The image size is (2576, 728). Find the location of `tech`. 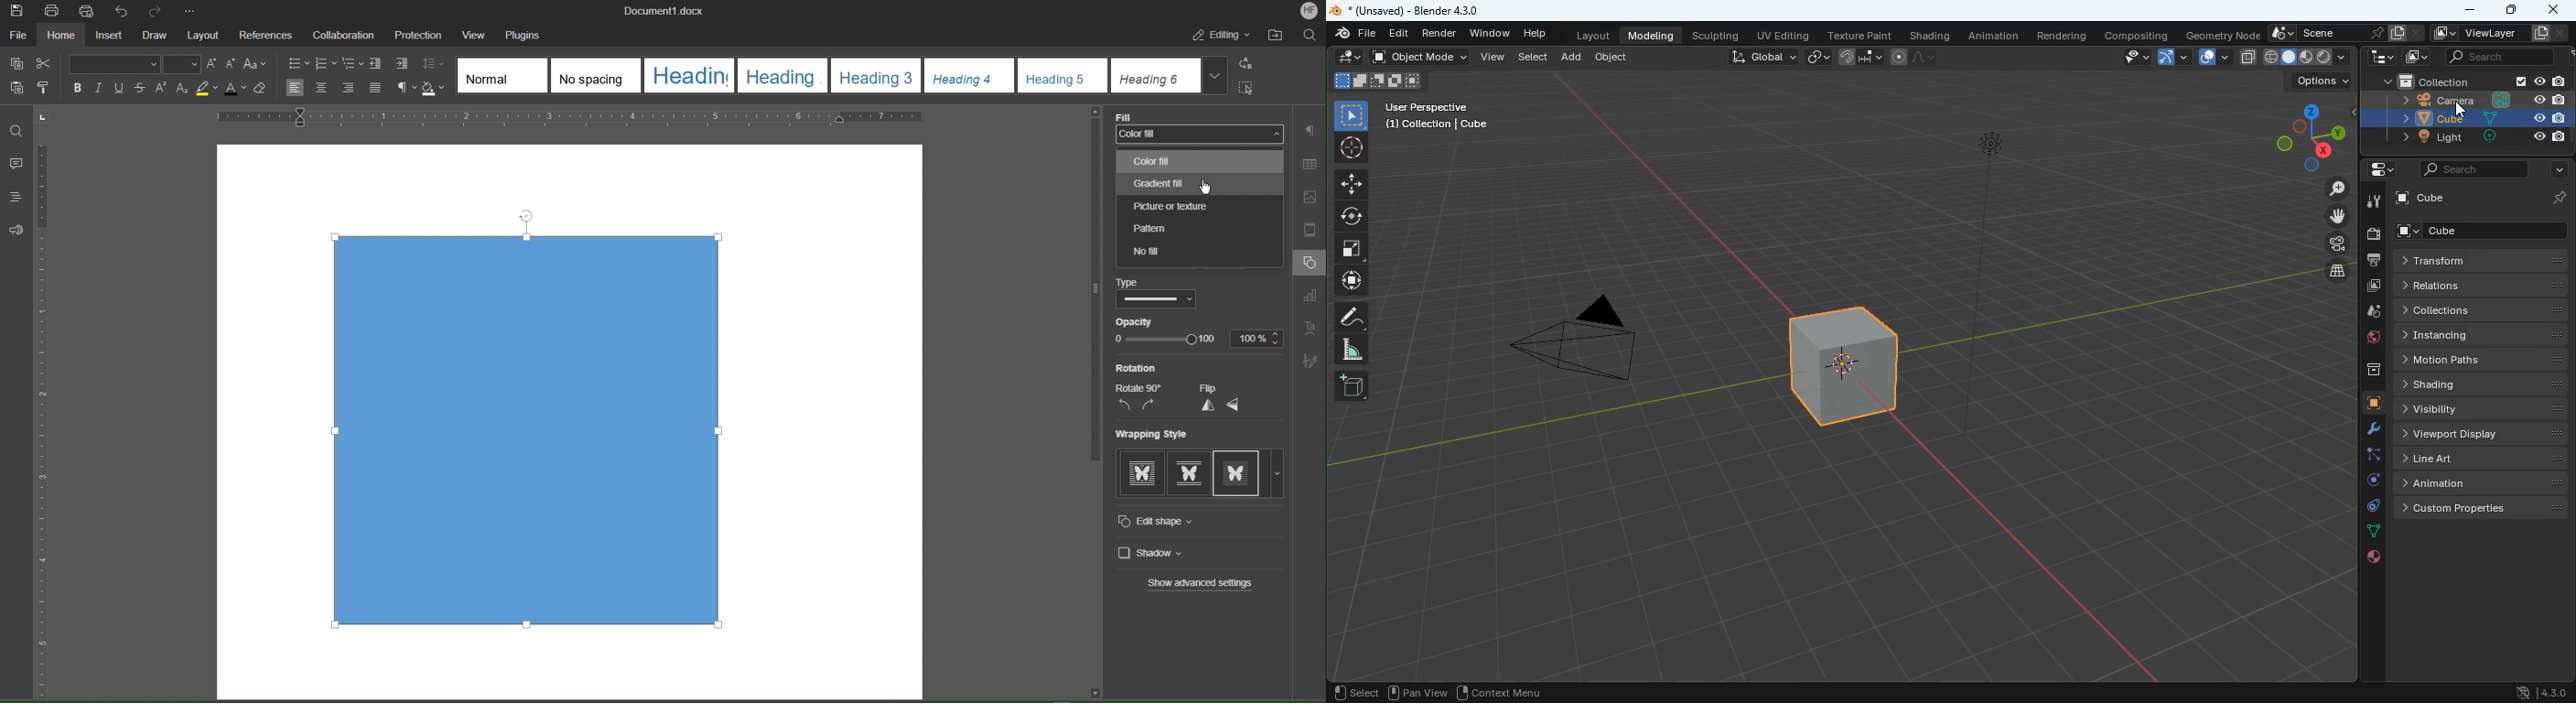

tech is located at coordinates (2380, 58).